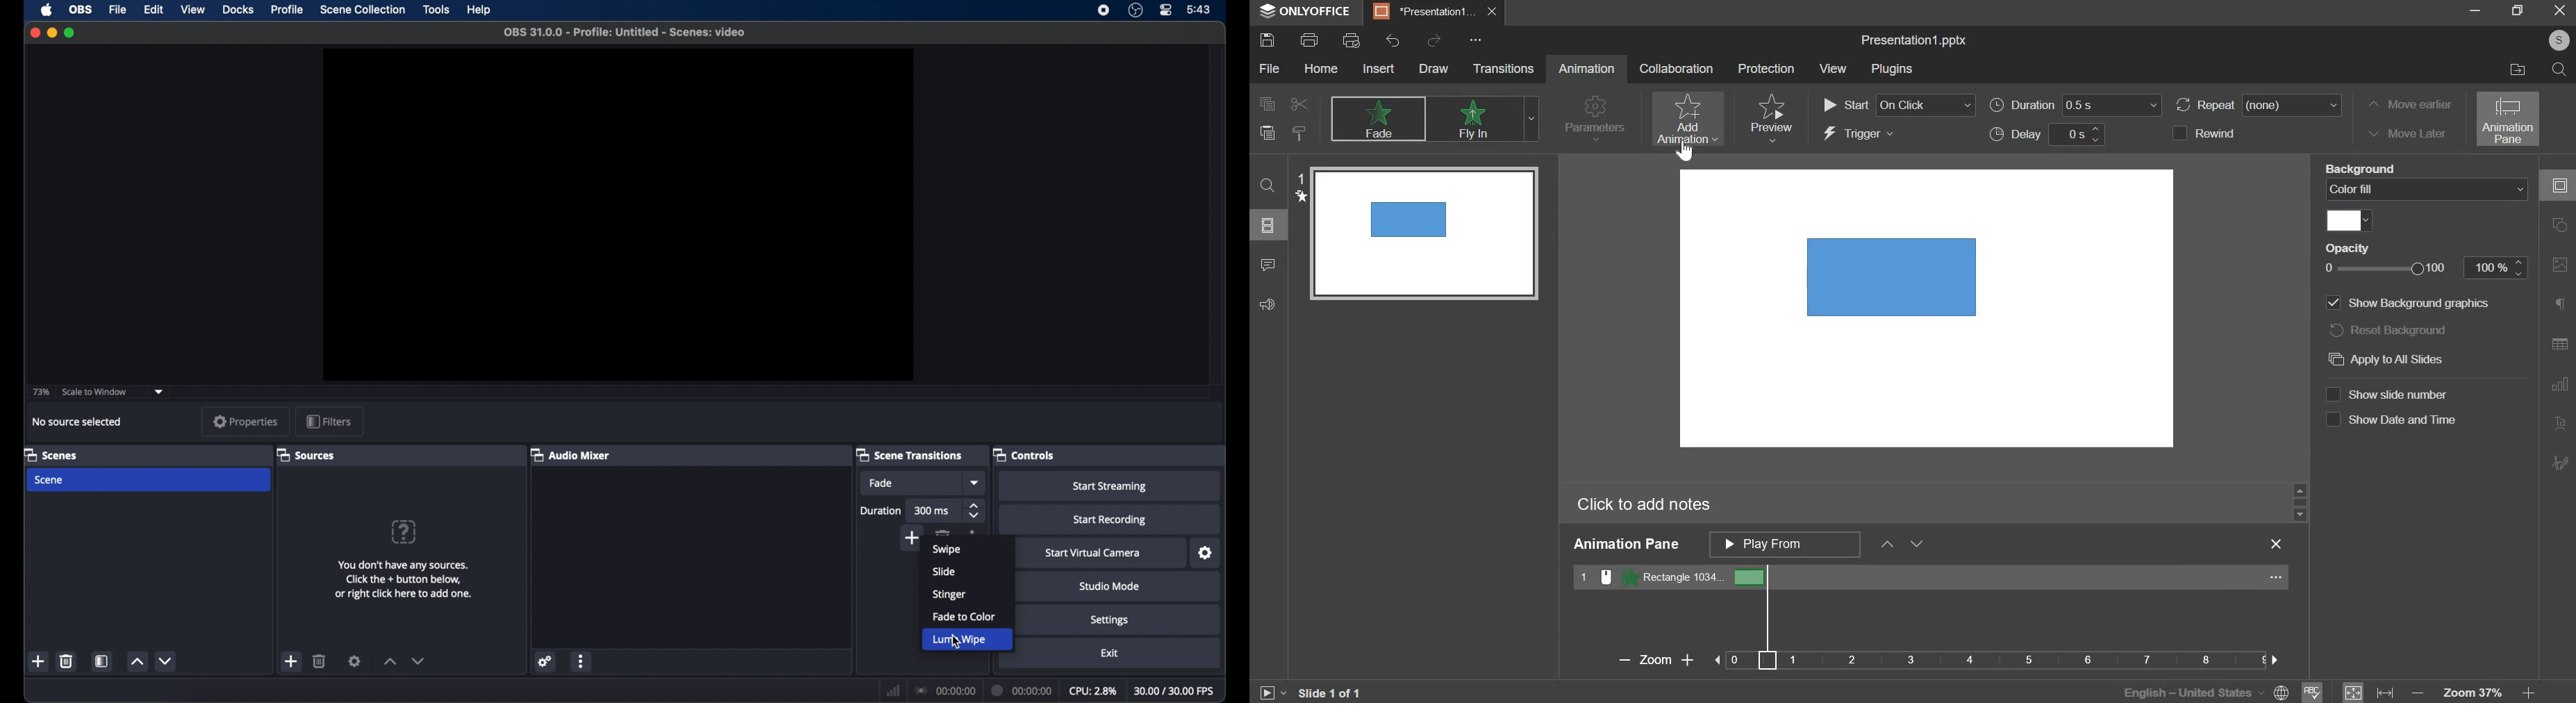  What do you see at coordinates (81, 9) in the screenshot?
I see `obs` at bounding box center [81, 9].